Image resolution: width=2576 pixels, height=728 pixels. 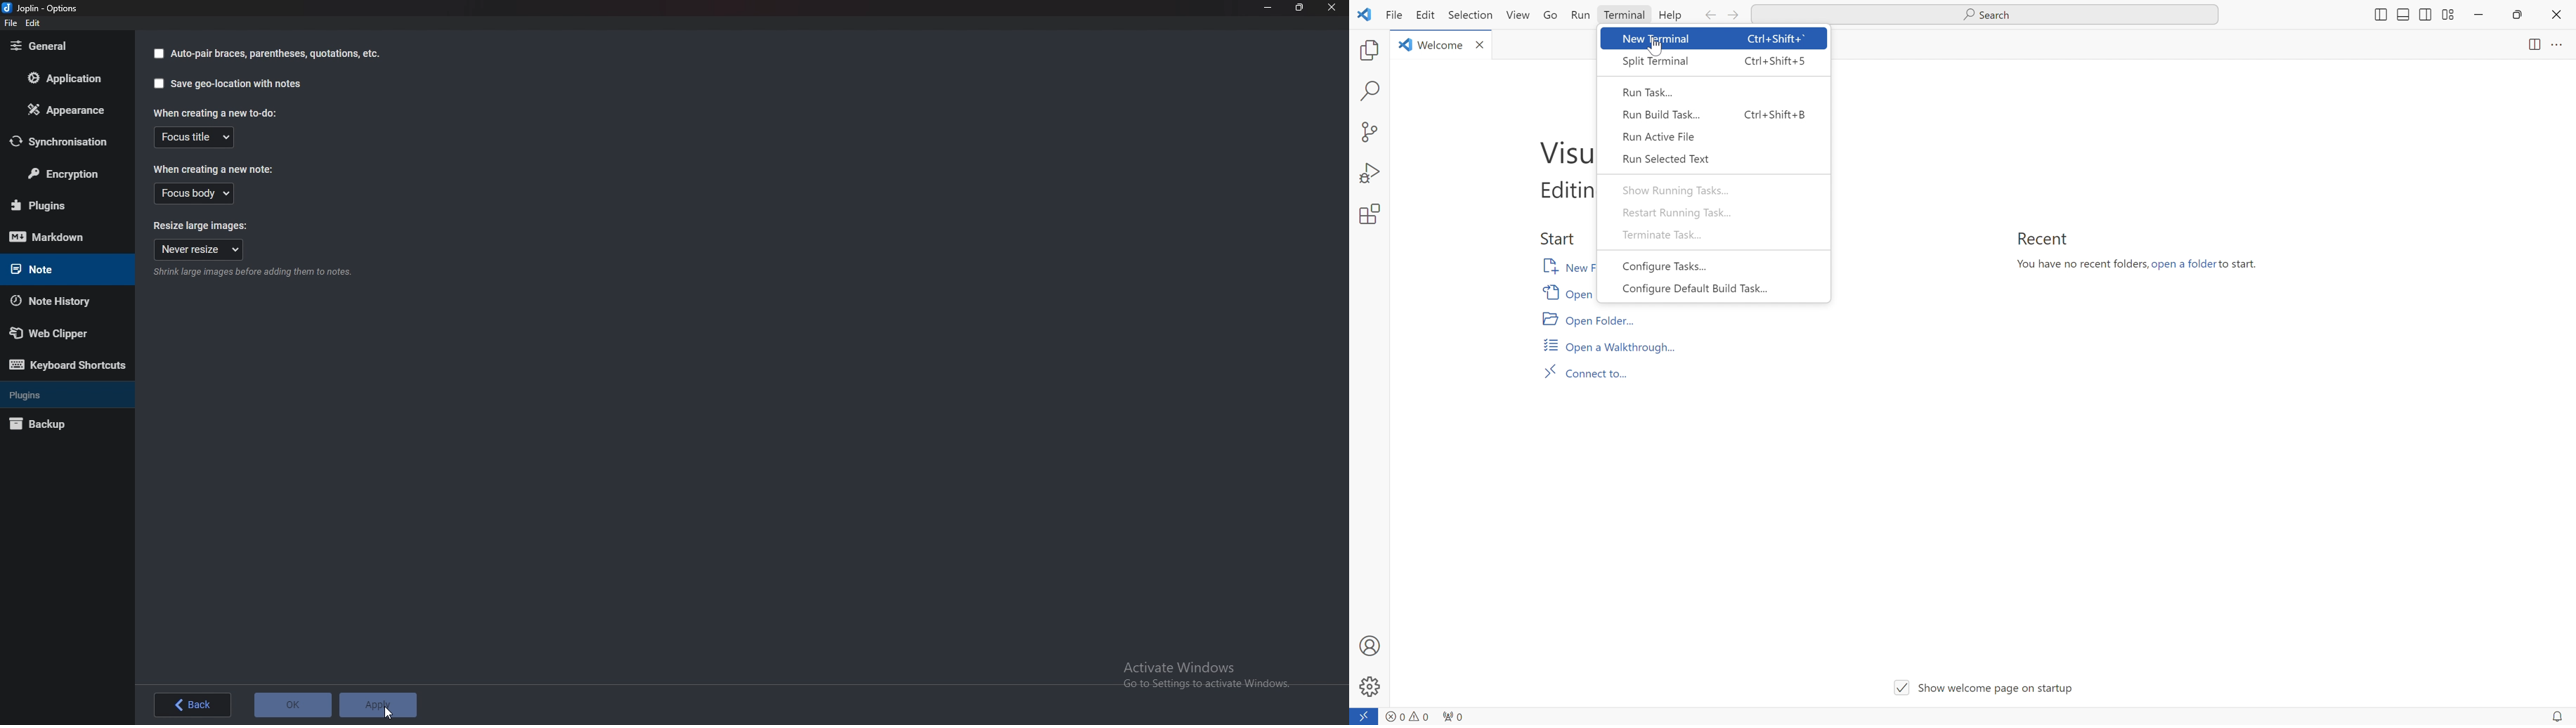 I want to click on Keyboard shortcuts, so click(x=66, y=366).